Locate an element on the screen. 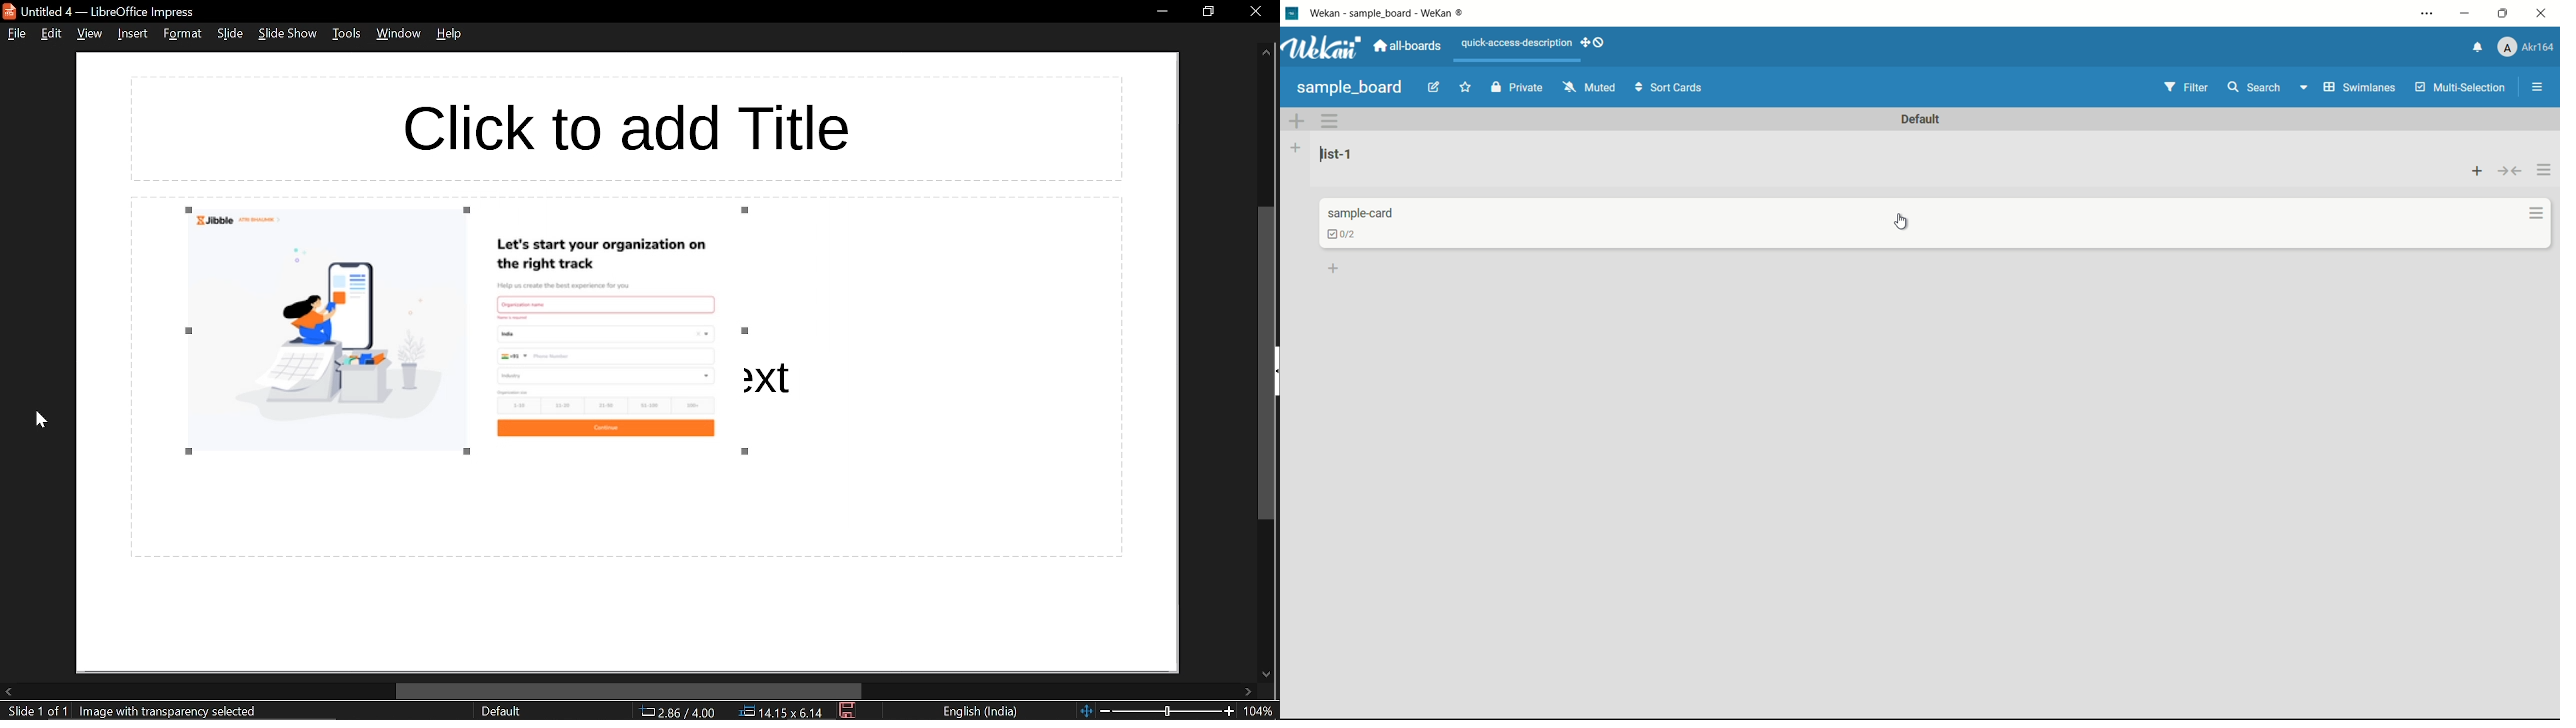 The height and width of the screenshot is (728, 2576). slide is located at coordinates (230, 34).